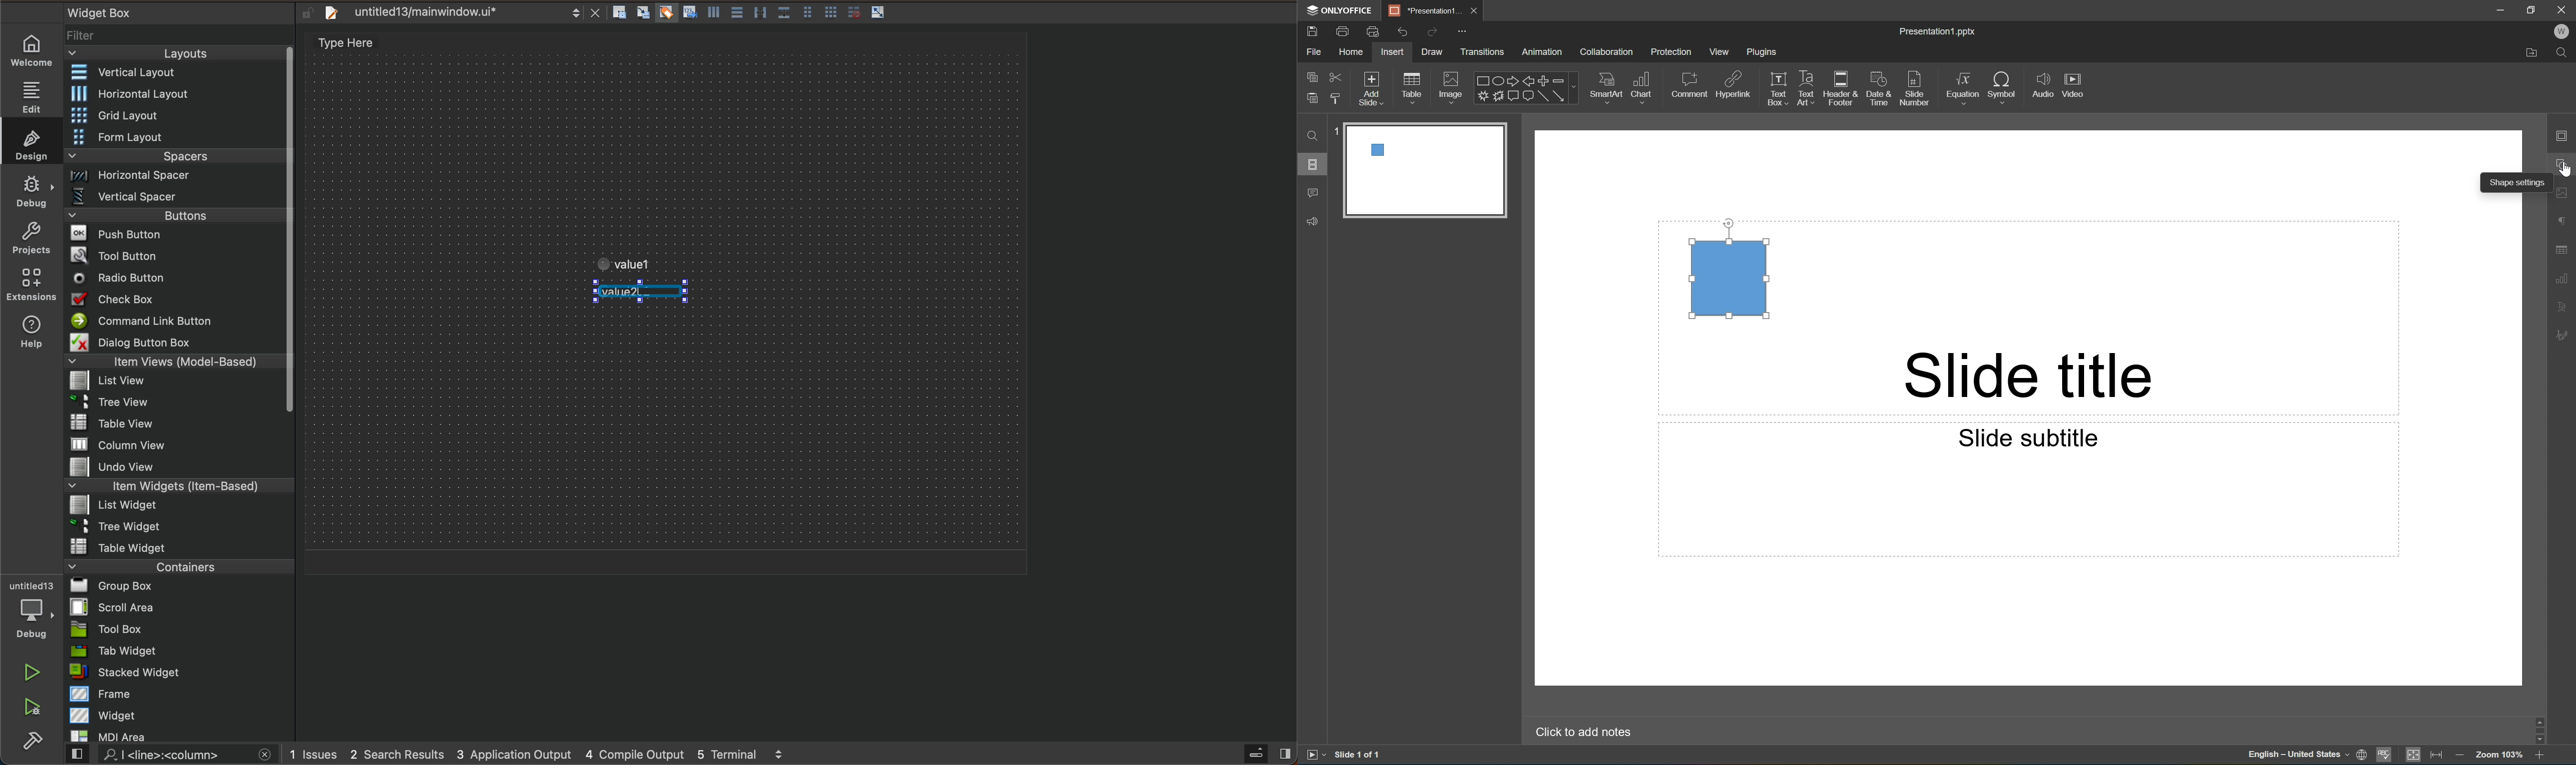 The image size is (2576, 784). I want to click on Chart, so click(1641, 86).